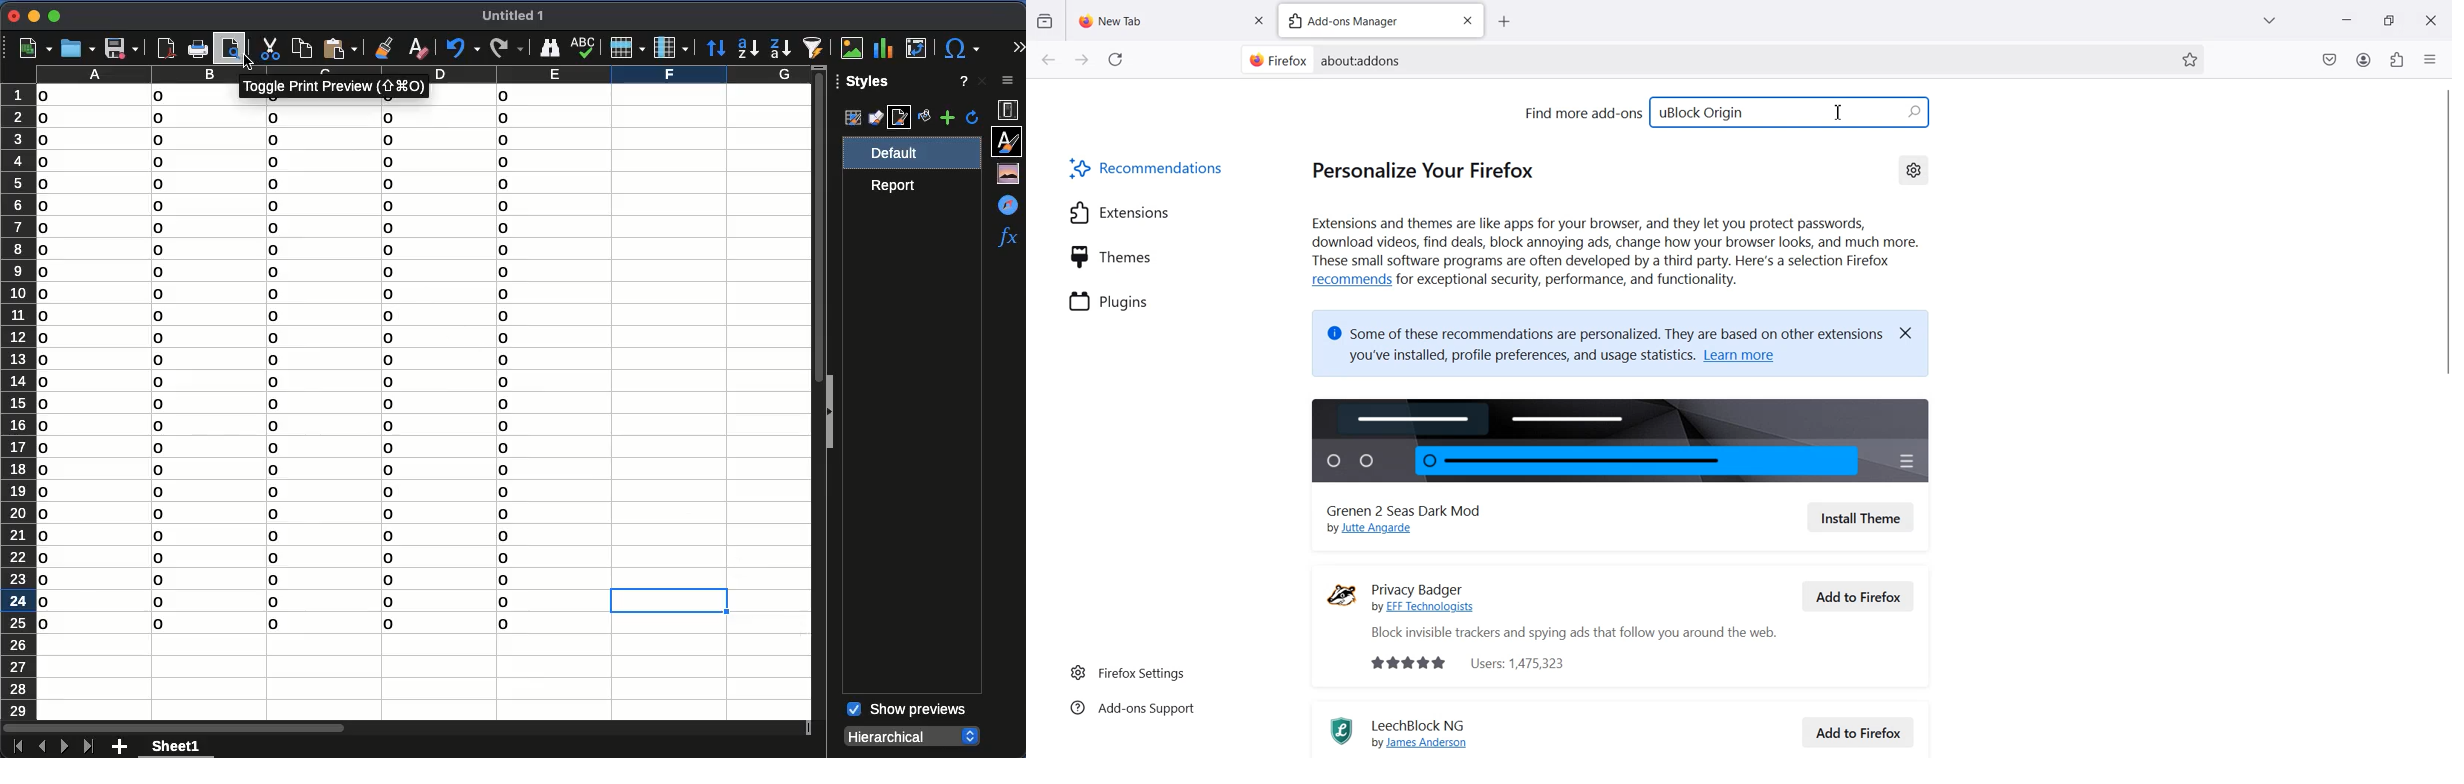 The image size is (2464, 784). What do you see at coordinates (850, 118) in the screenshot?
I see `cell styles` at bounding box center [850, 118].